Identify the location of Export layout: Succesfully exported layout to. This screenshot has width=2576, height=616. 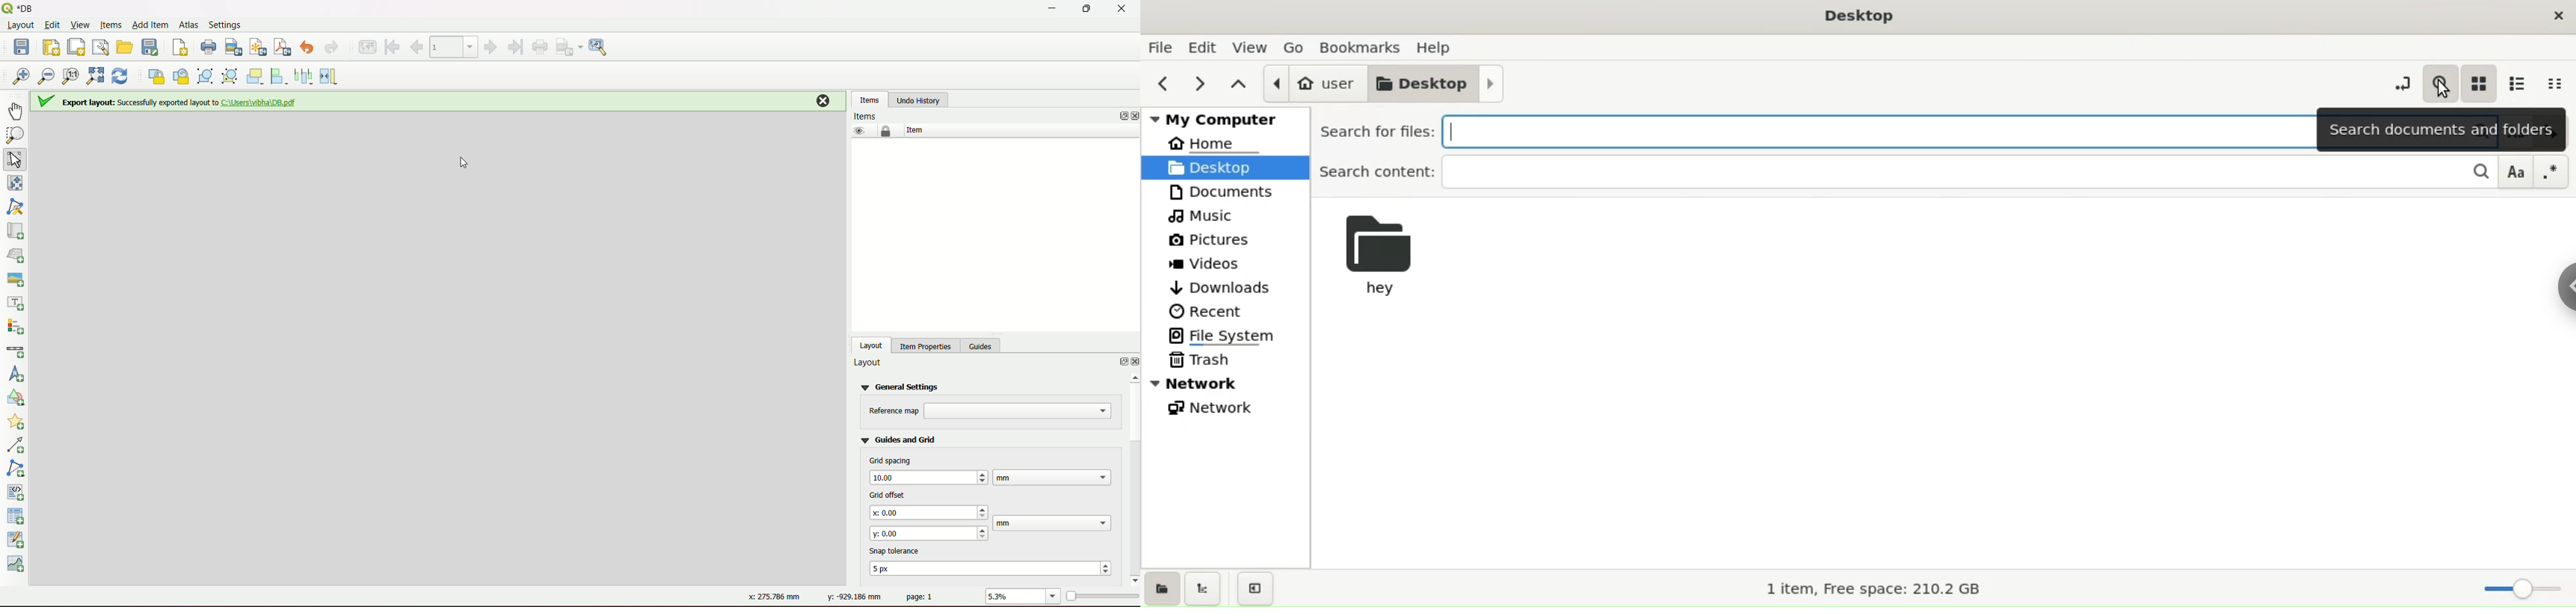
(169, 103).